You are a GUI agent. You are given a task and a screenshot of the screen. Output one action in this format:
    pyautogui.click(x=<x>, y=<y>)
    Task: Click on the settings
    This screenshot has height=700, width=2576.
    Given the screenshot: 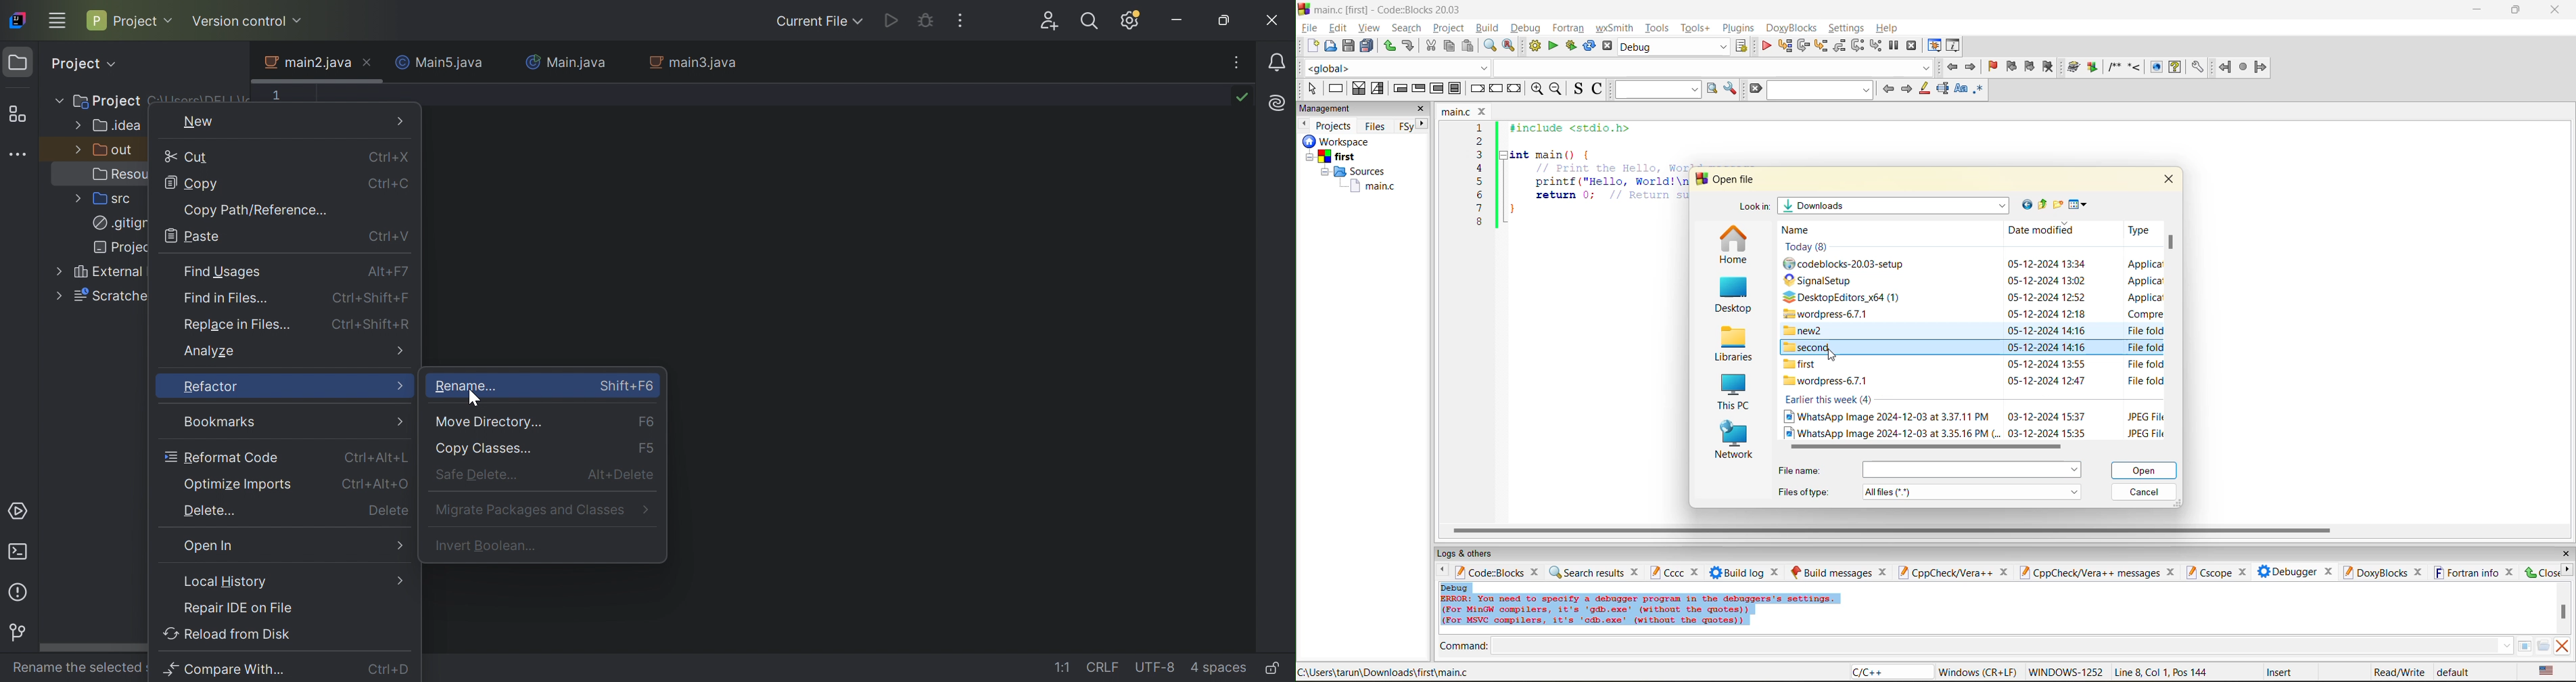 What is the action you would take?
    pyautogui.click(x=2197, y=67)
    